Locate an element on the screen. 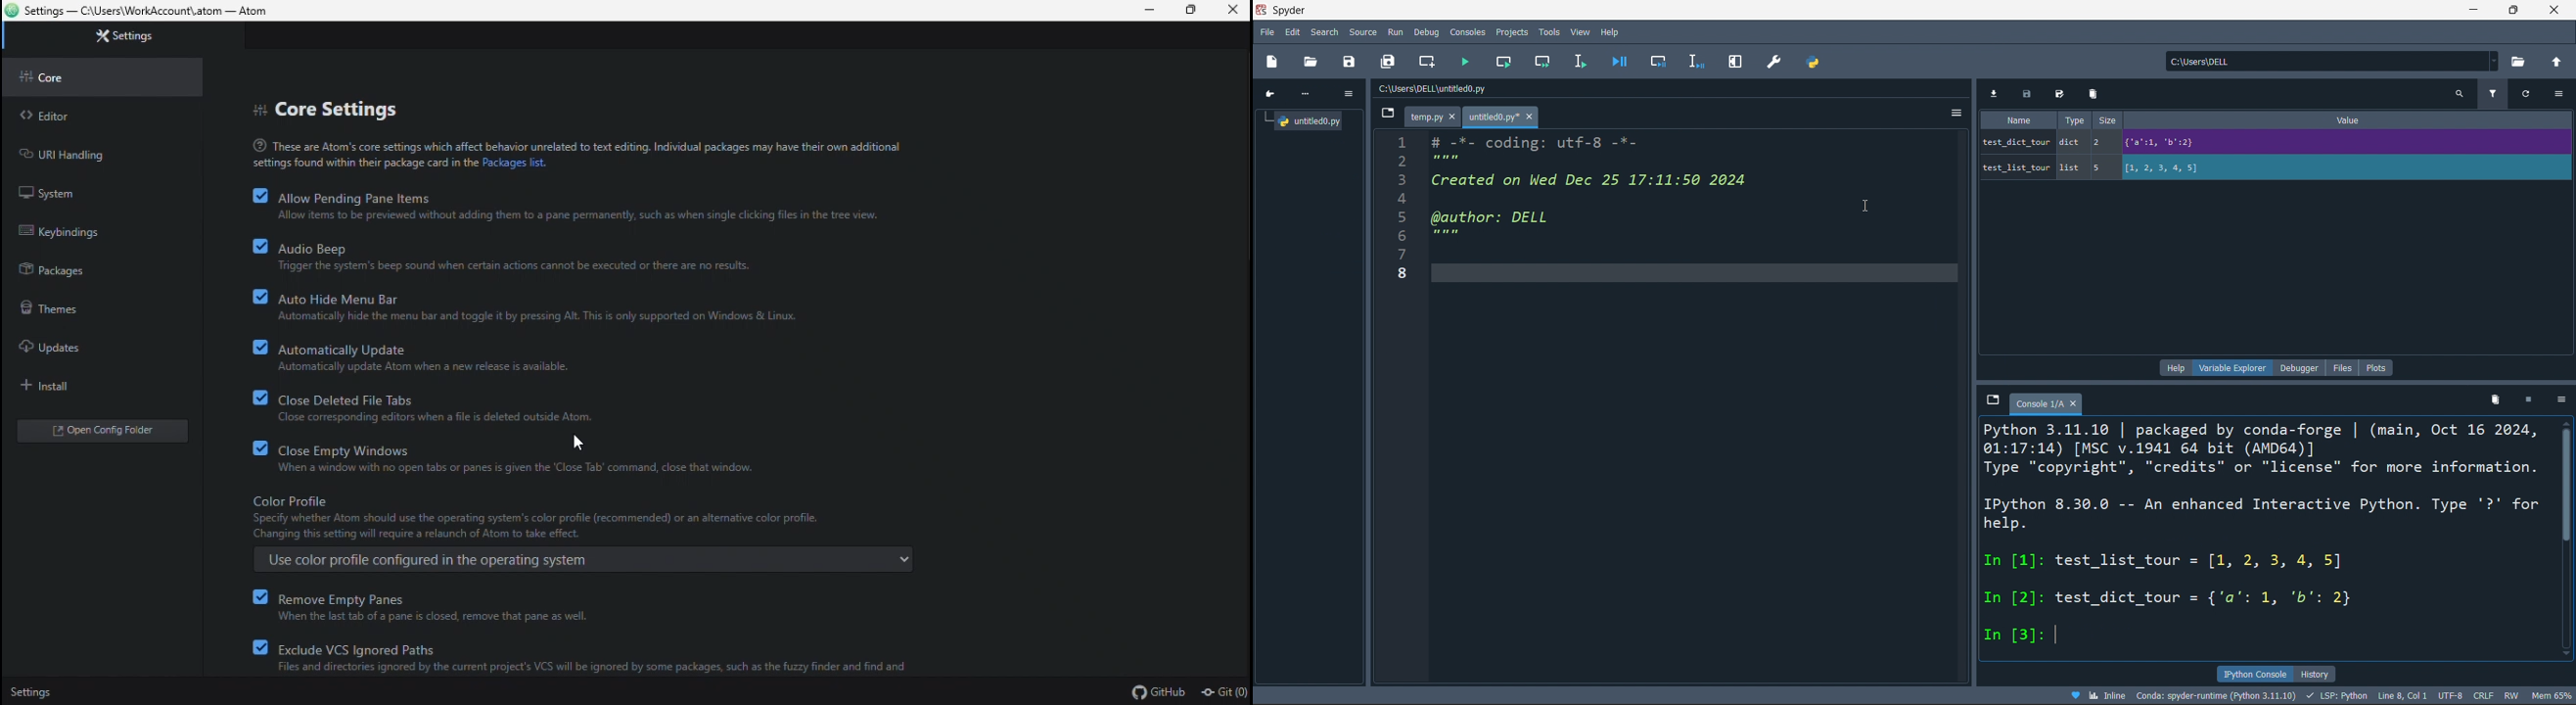  maximiz is located at coordinates (2517, 10).